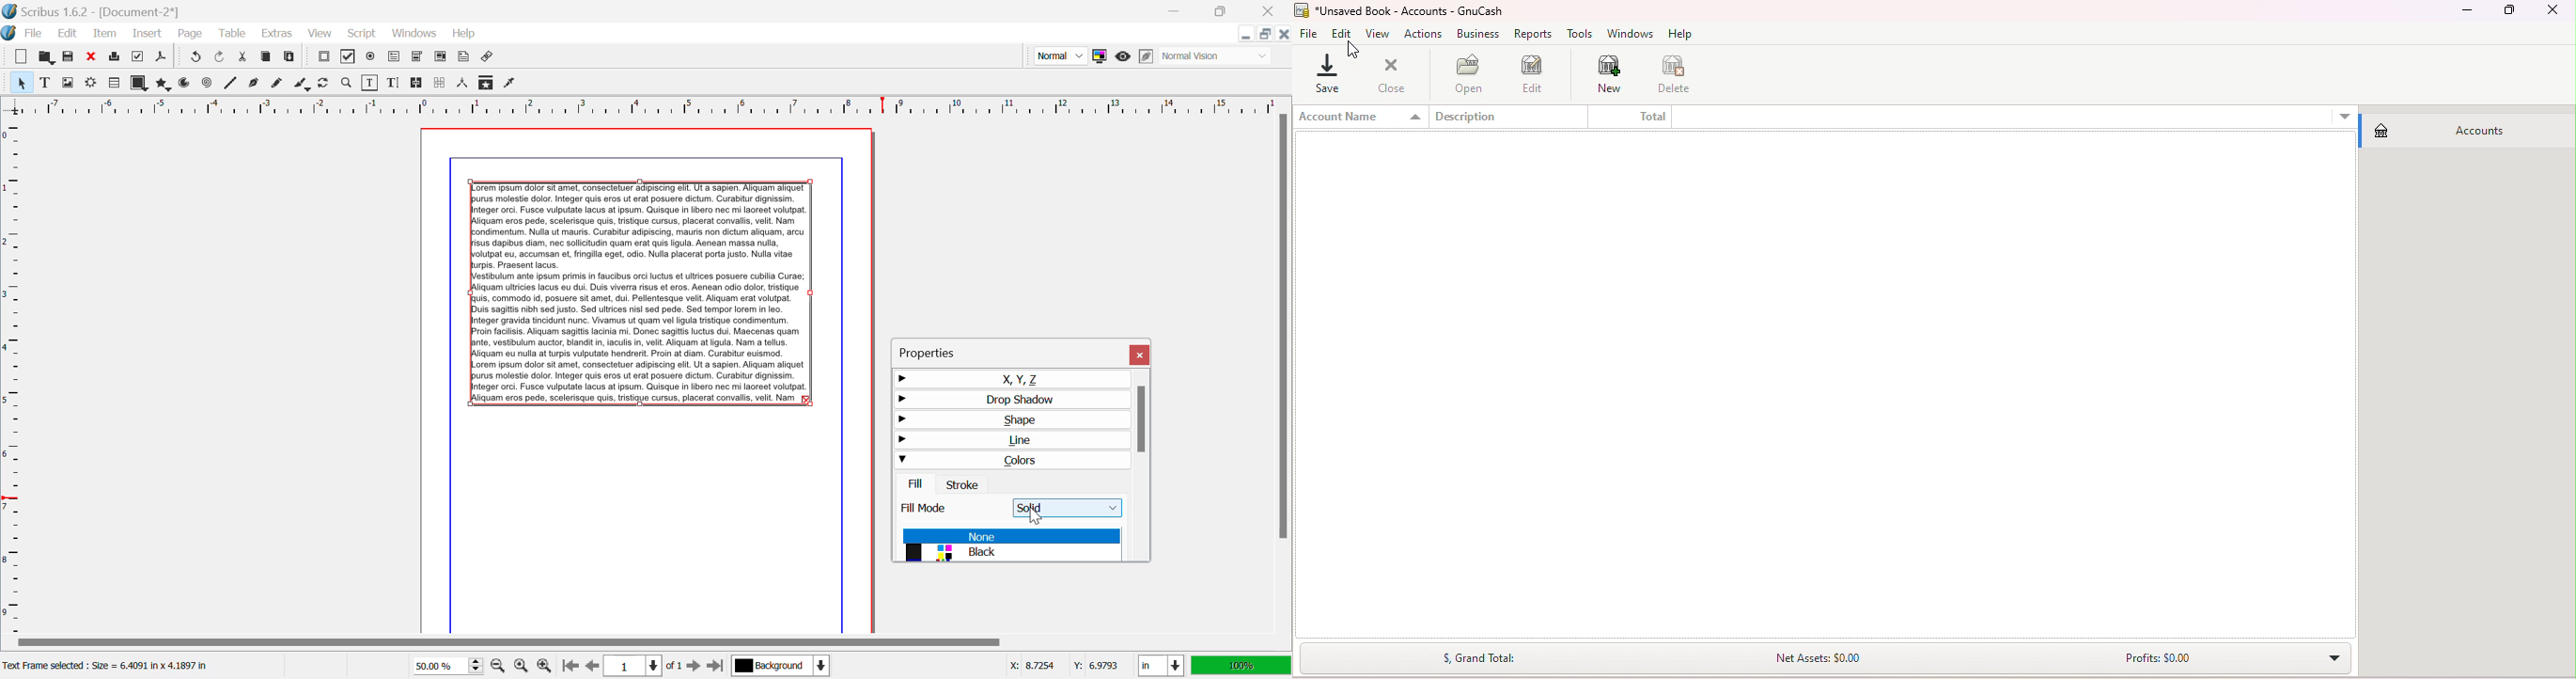  Describe the element at coordinates (1364, 118) in the screenshot. I see `Account name` at that location.